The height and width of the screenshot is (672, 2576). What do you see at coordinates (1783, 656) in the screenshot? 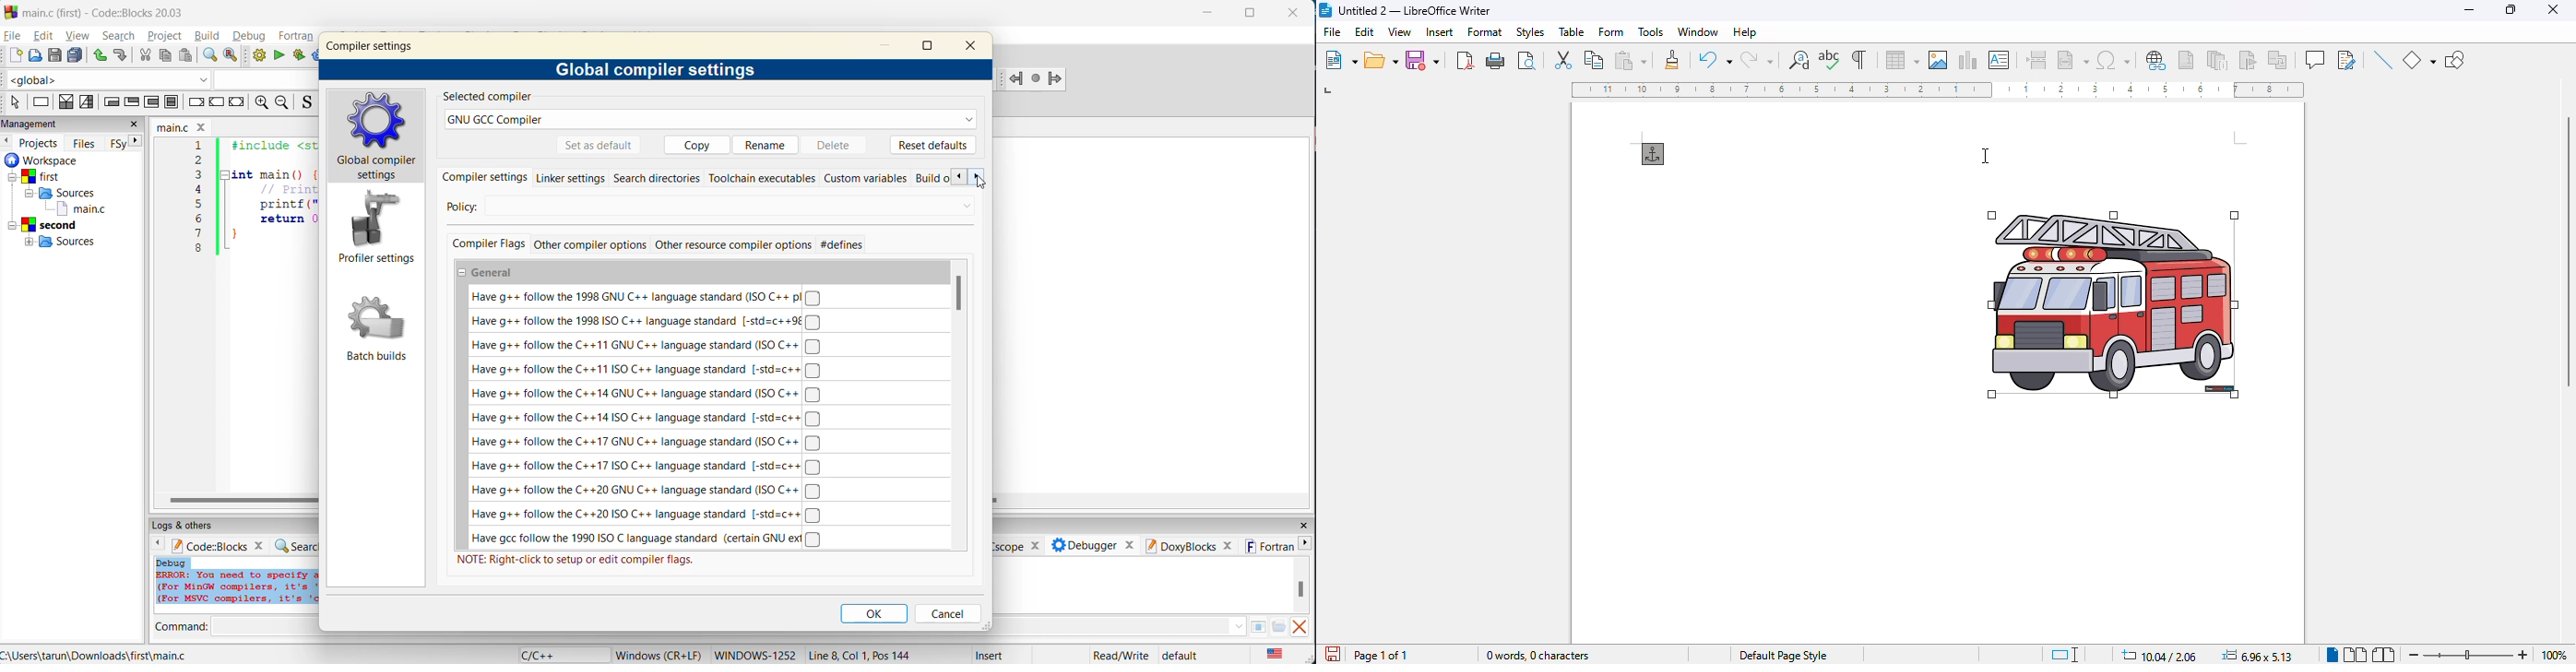
I see `page style` at bounding box center [1783, 656].